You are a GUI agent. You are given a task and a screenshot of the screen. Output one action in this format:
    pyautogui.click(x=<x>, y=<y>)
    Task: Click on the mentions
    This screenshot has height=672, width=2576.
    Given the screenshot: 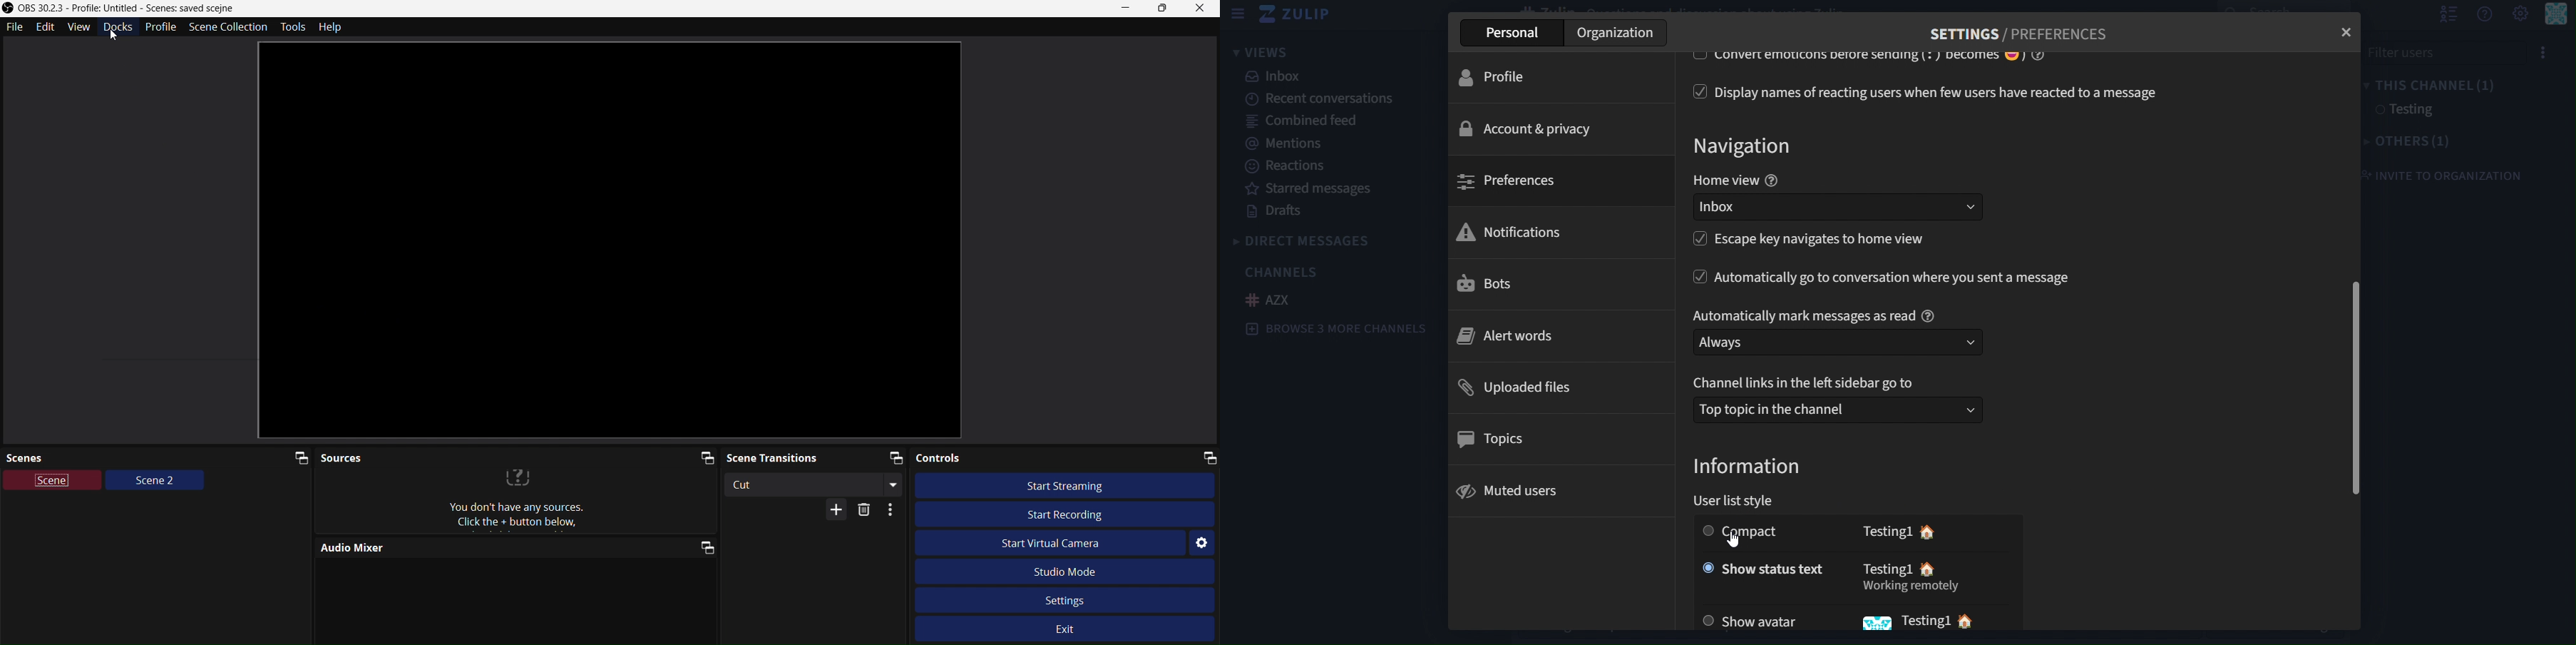 What is the action you would take?
    pyautogui.click(x=1288, y=144)
    